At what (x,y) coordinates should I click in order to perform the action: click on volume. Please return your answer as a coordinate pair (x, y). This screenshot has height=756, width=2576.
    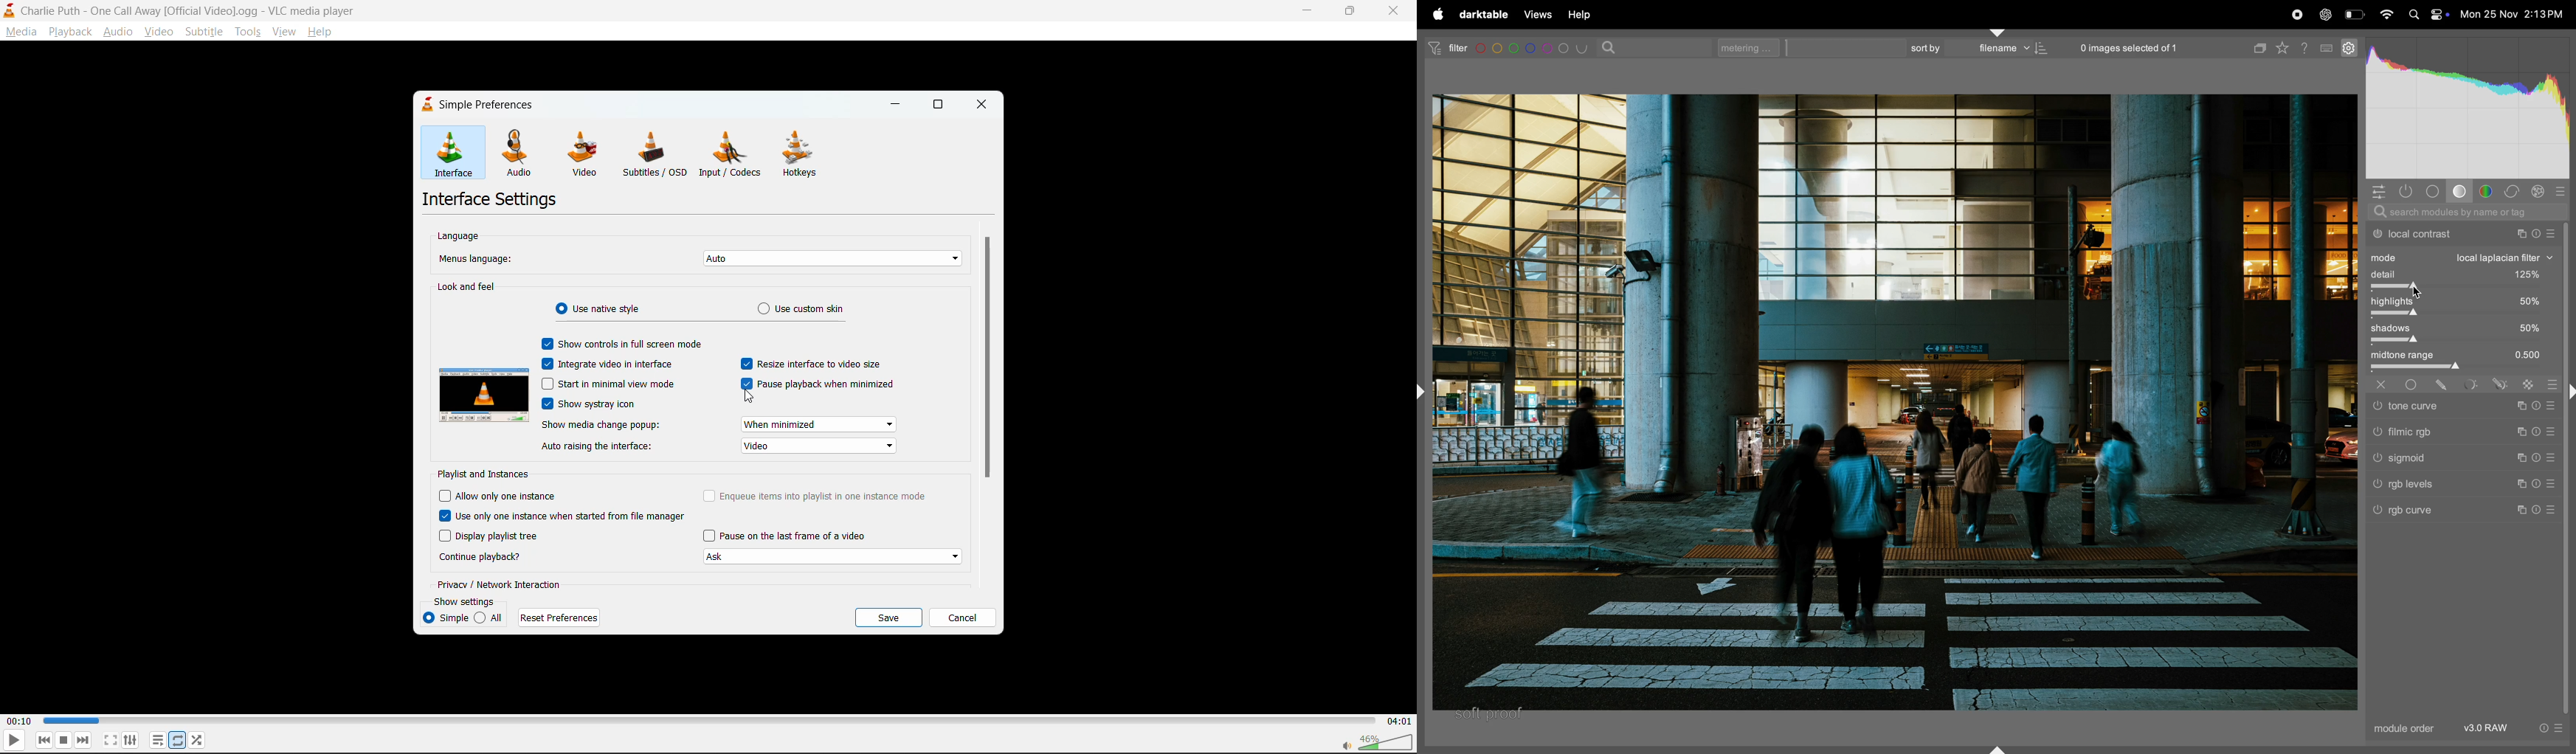
    Looking at the image, I should click on (1372, 741).